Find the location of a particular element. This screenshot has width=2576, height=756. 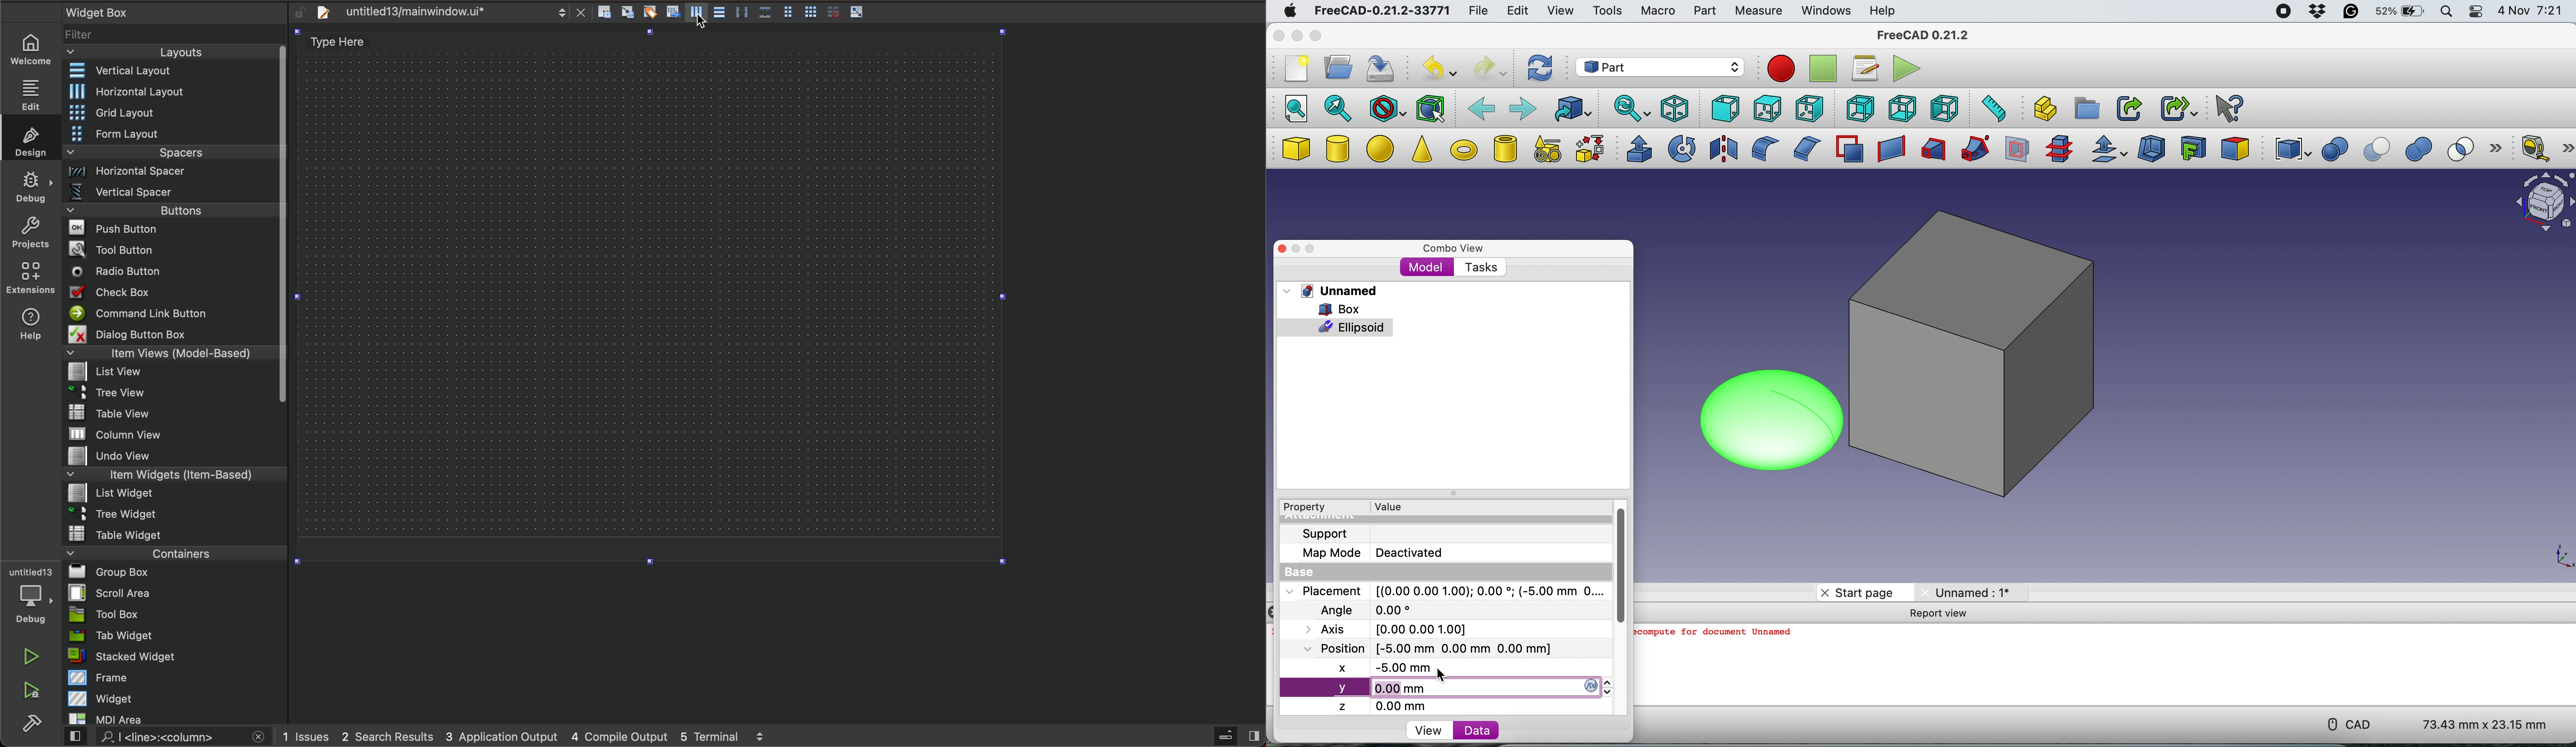

torus is located at coordinates (1463, 150).